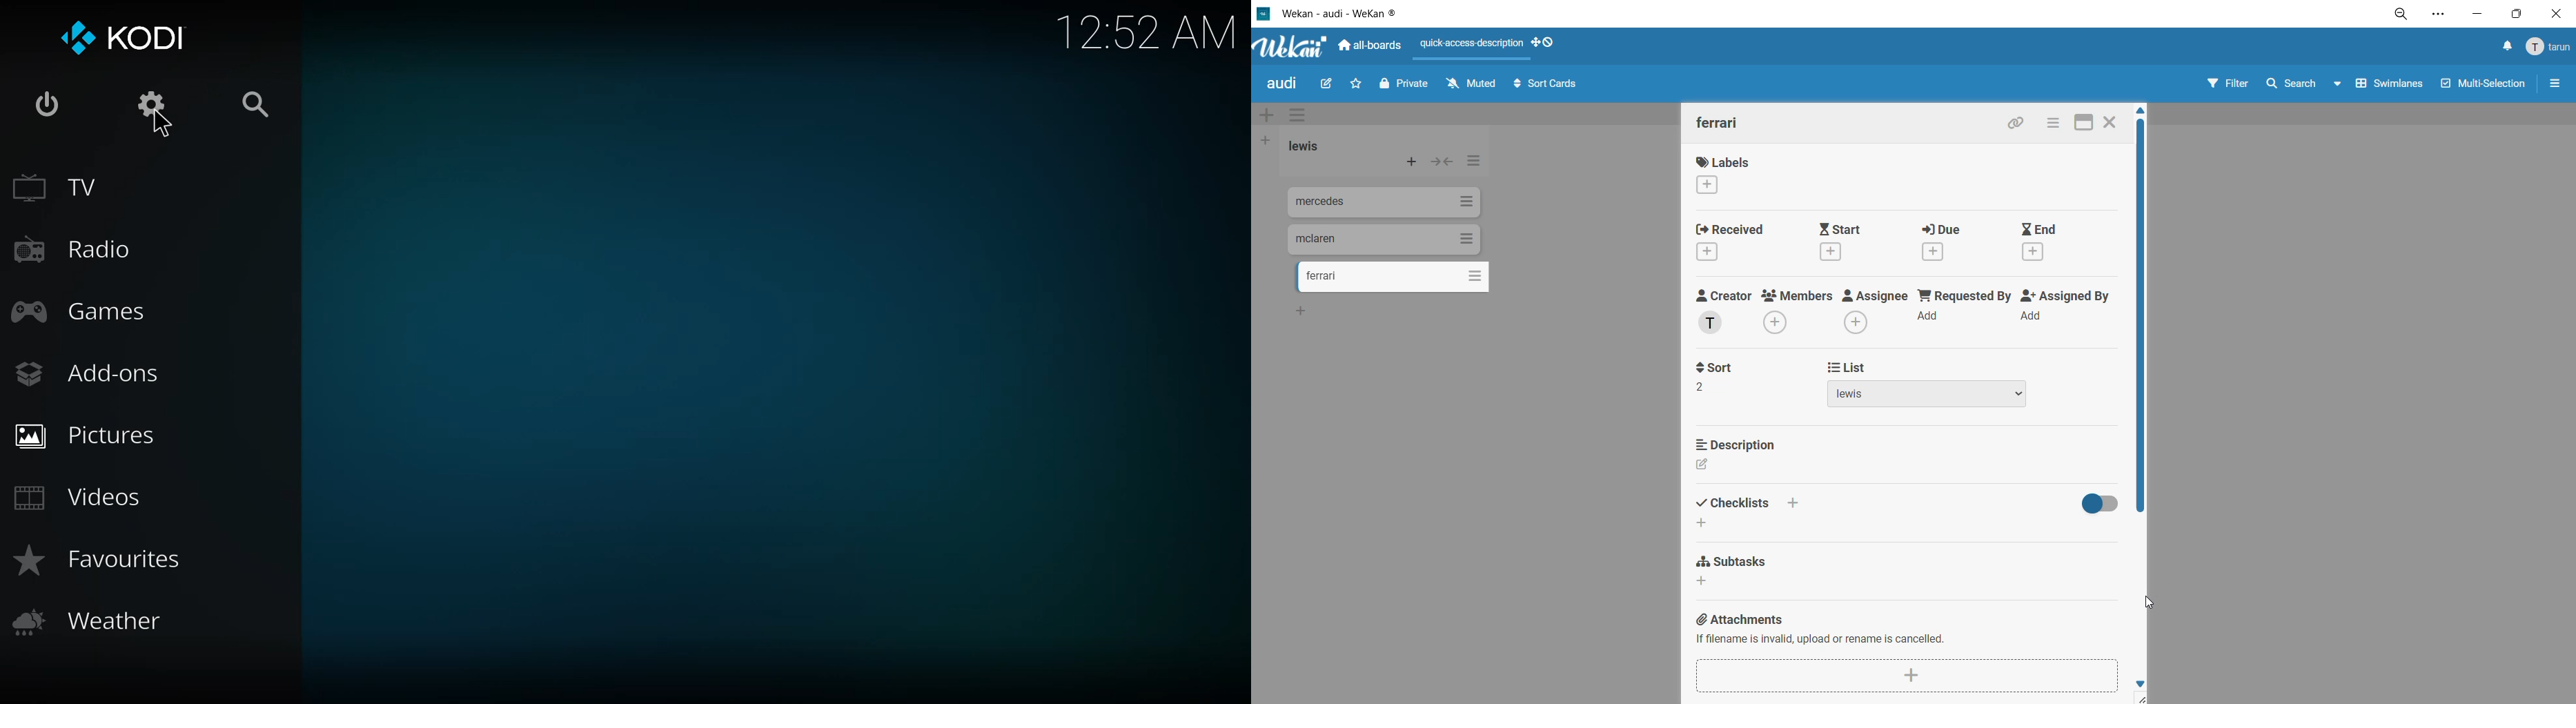 The width and height of the screenshot is (2576, 728). I want to click on kodi, so click(153, 36).